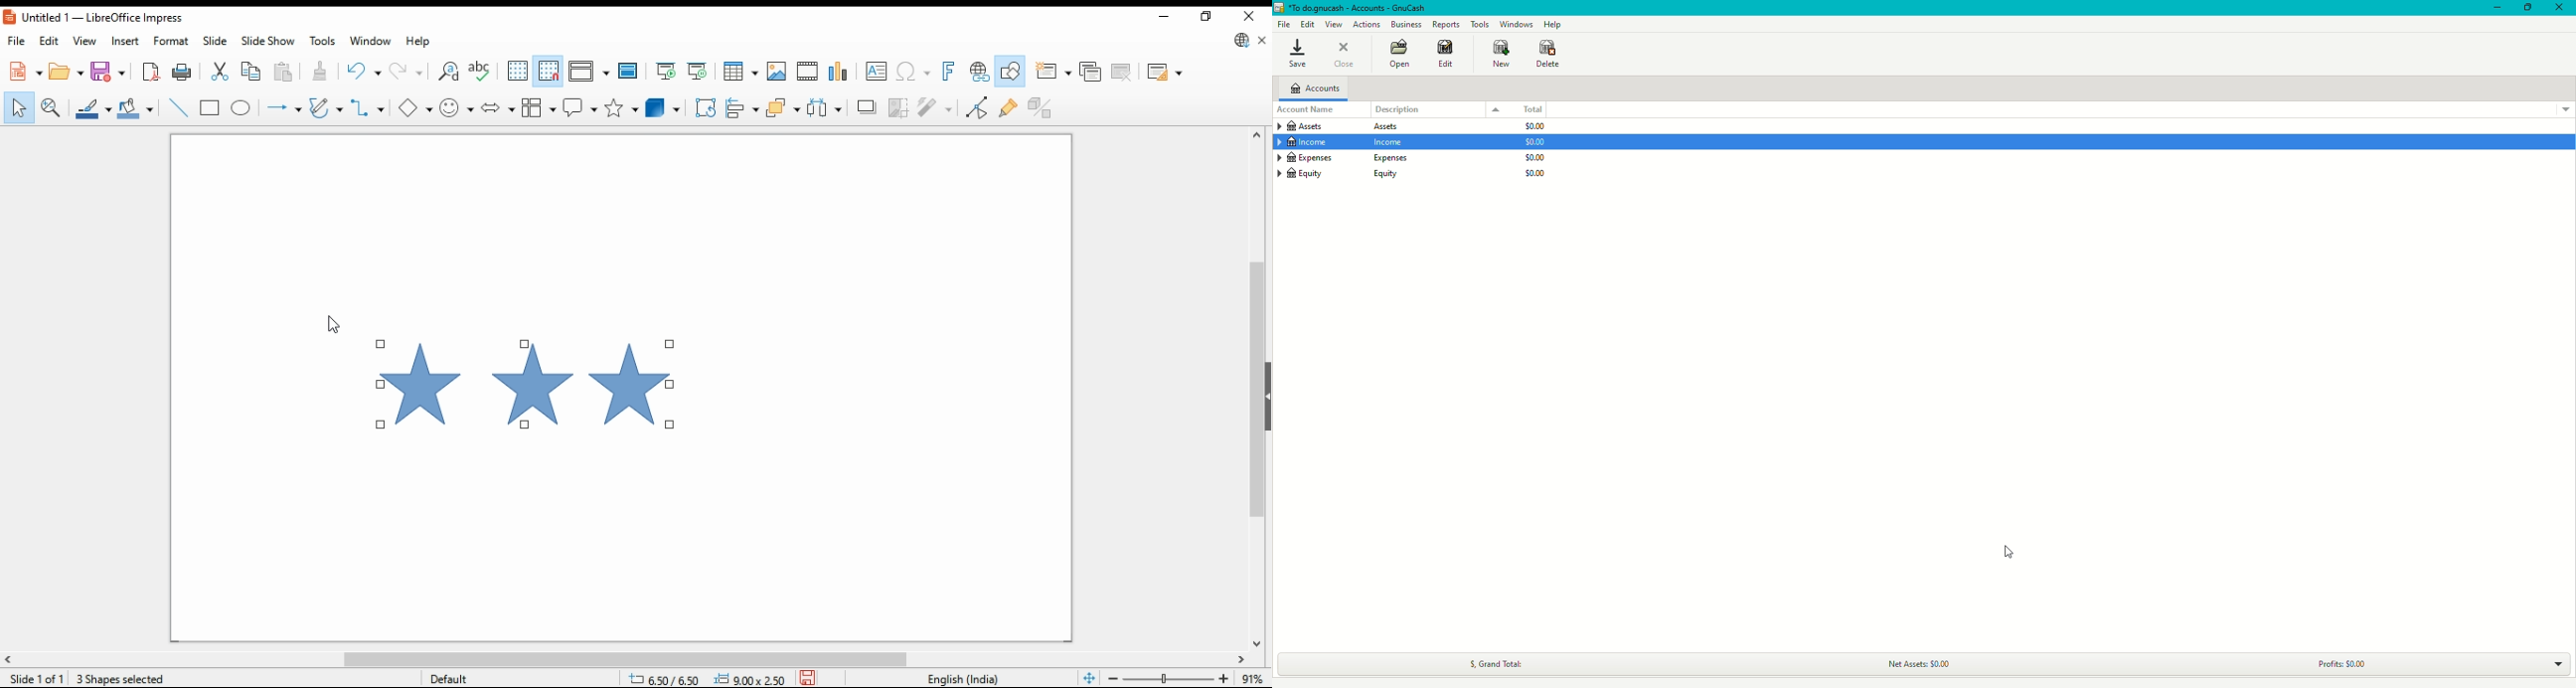 This screenshot has height=700, width=2576. What do you see at coordinates (661, 107) in the screenshot?
I see `3D objects` at bounding box center [661, 107].